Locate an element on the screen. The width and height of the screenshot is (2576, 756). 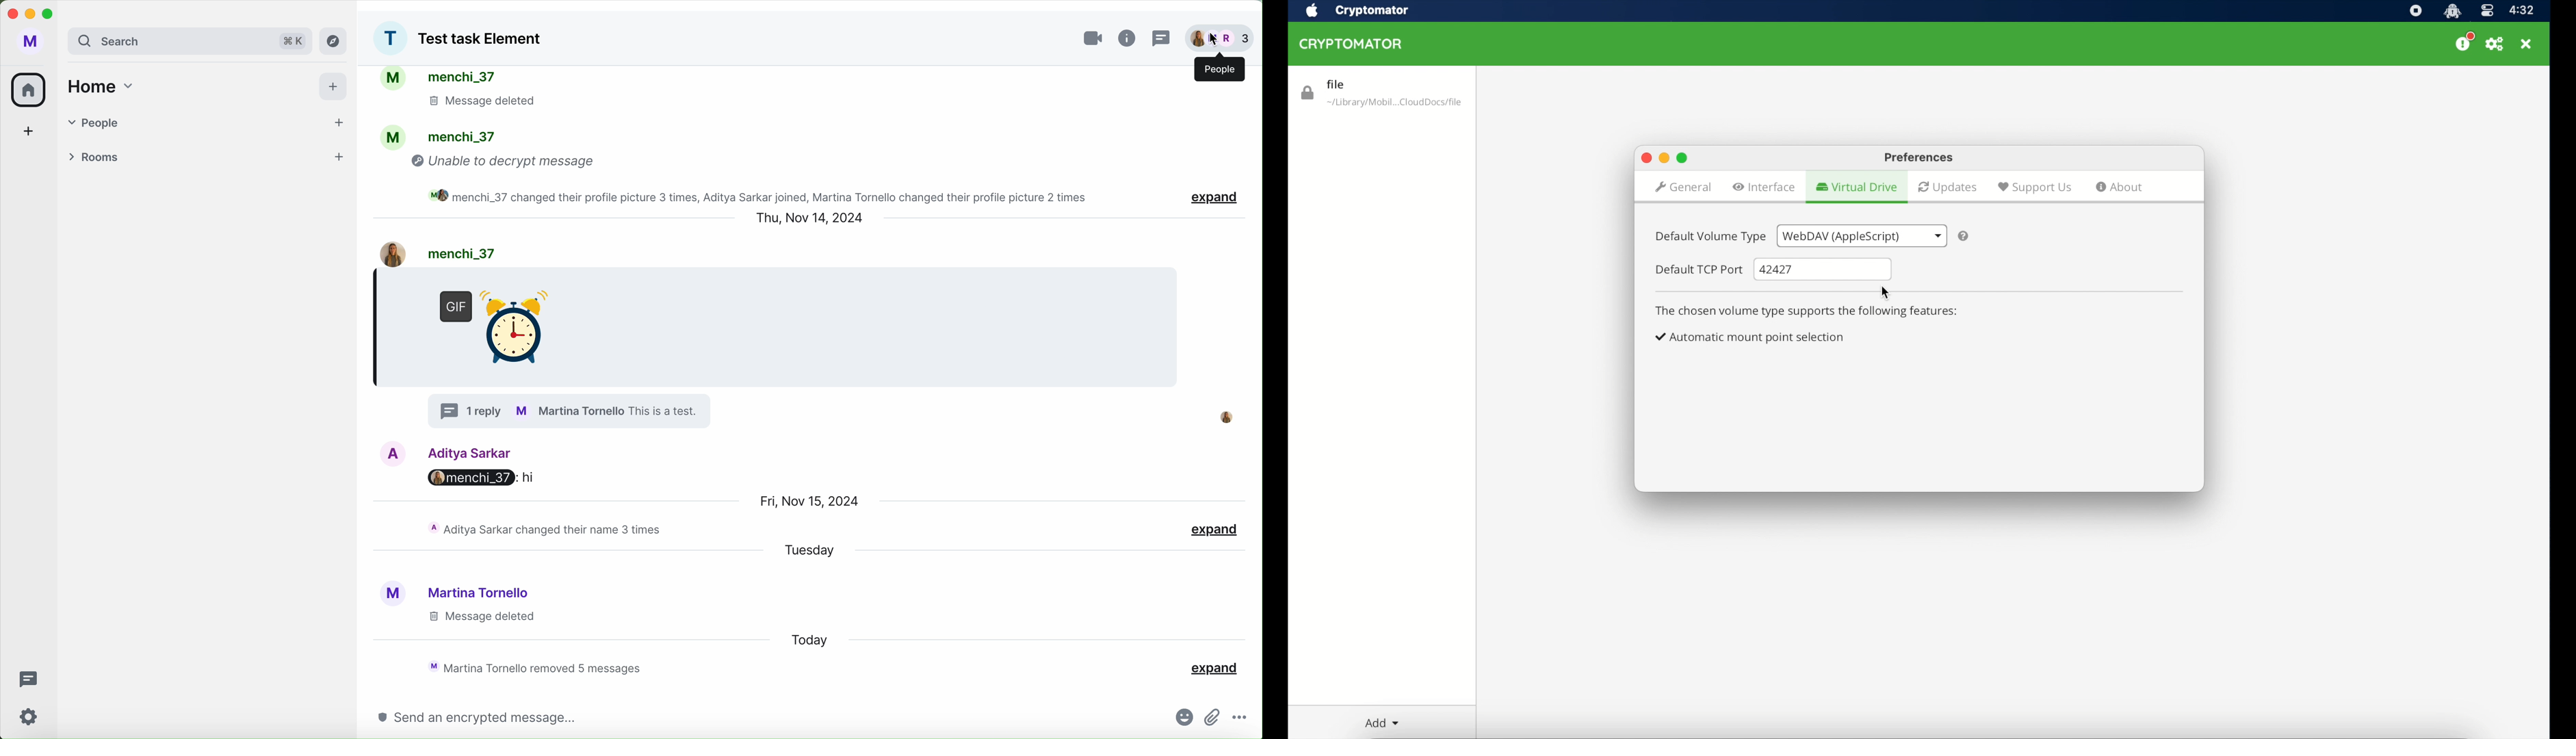
add is located at coordinates (28, 130).